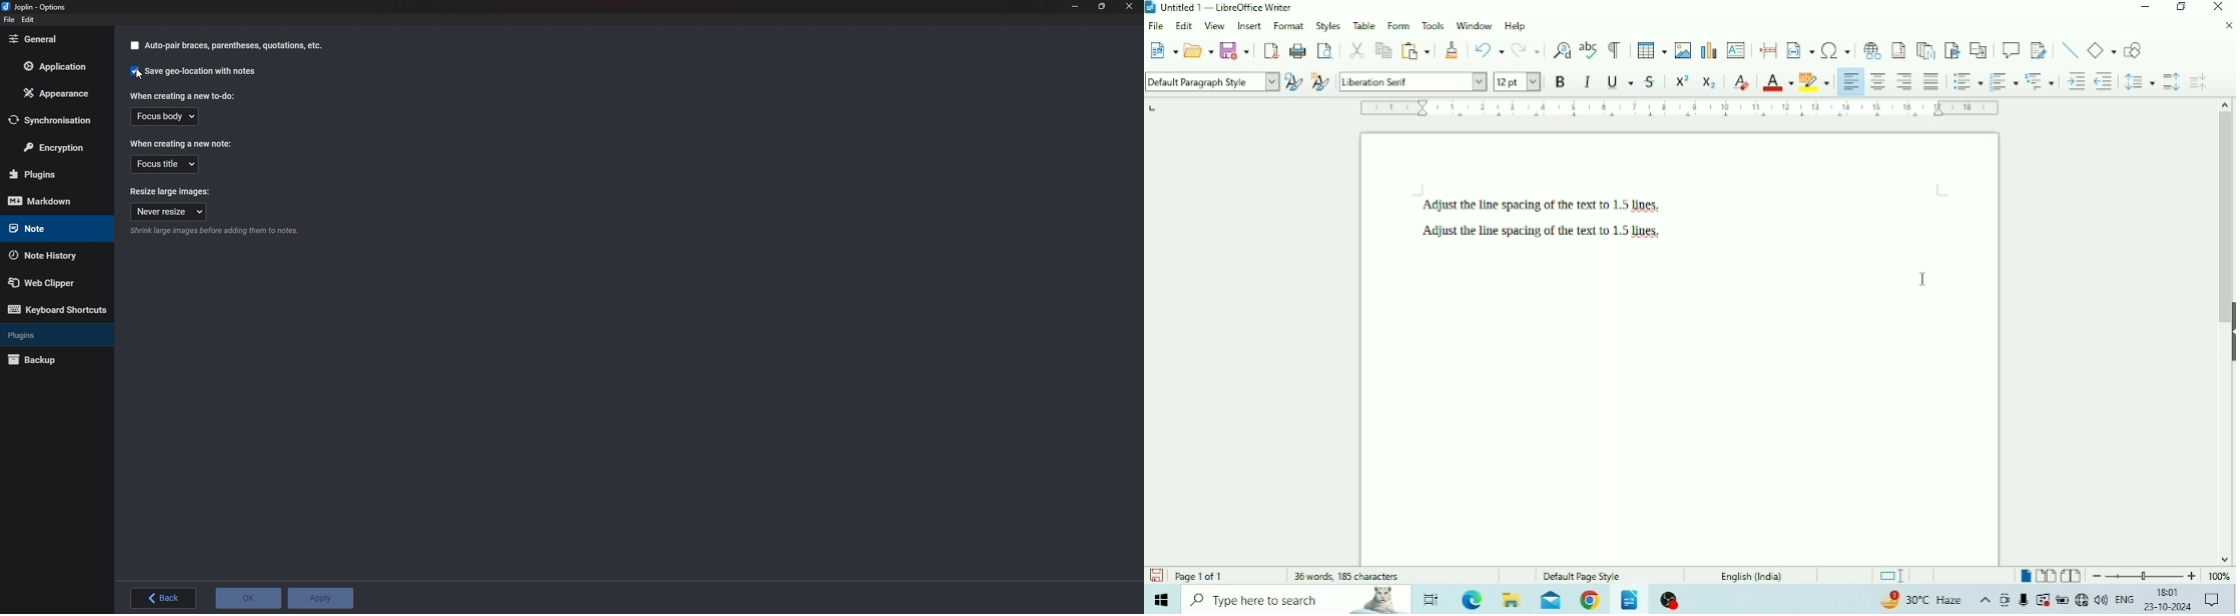 The height and width of the screenshot is (616, 2240). Describe the element at coordinates (1683, 48) in the screenshot. I see `Insert Image` at that location.